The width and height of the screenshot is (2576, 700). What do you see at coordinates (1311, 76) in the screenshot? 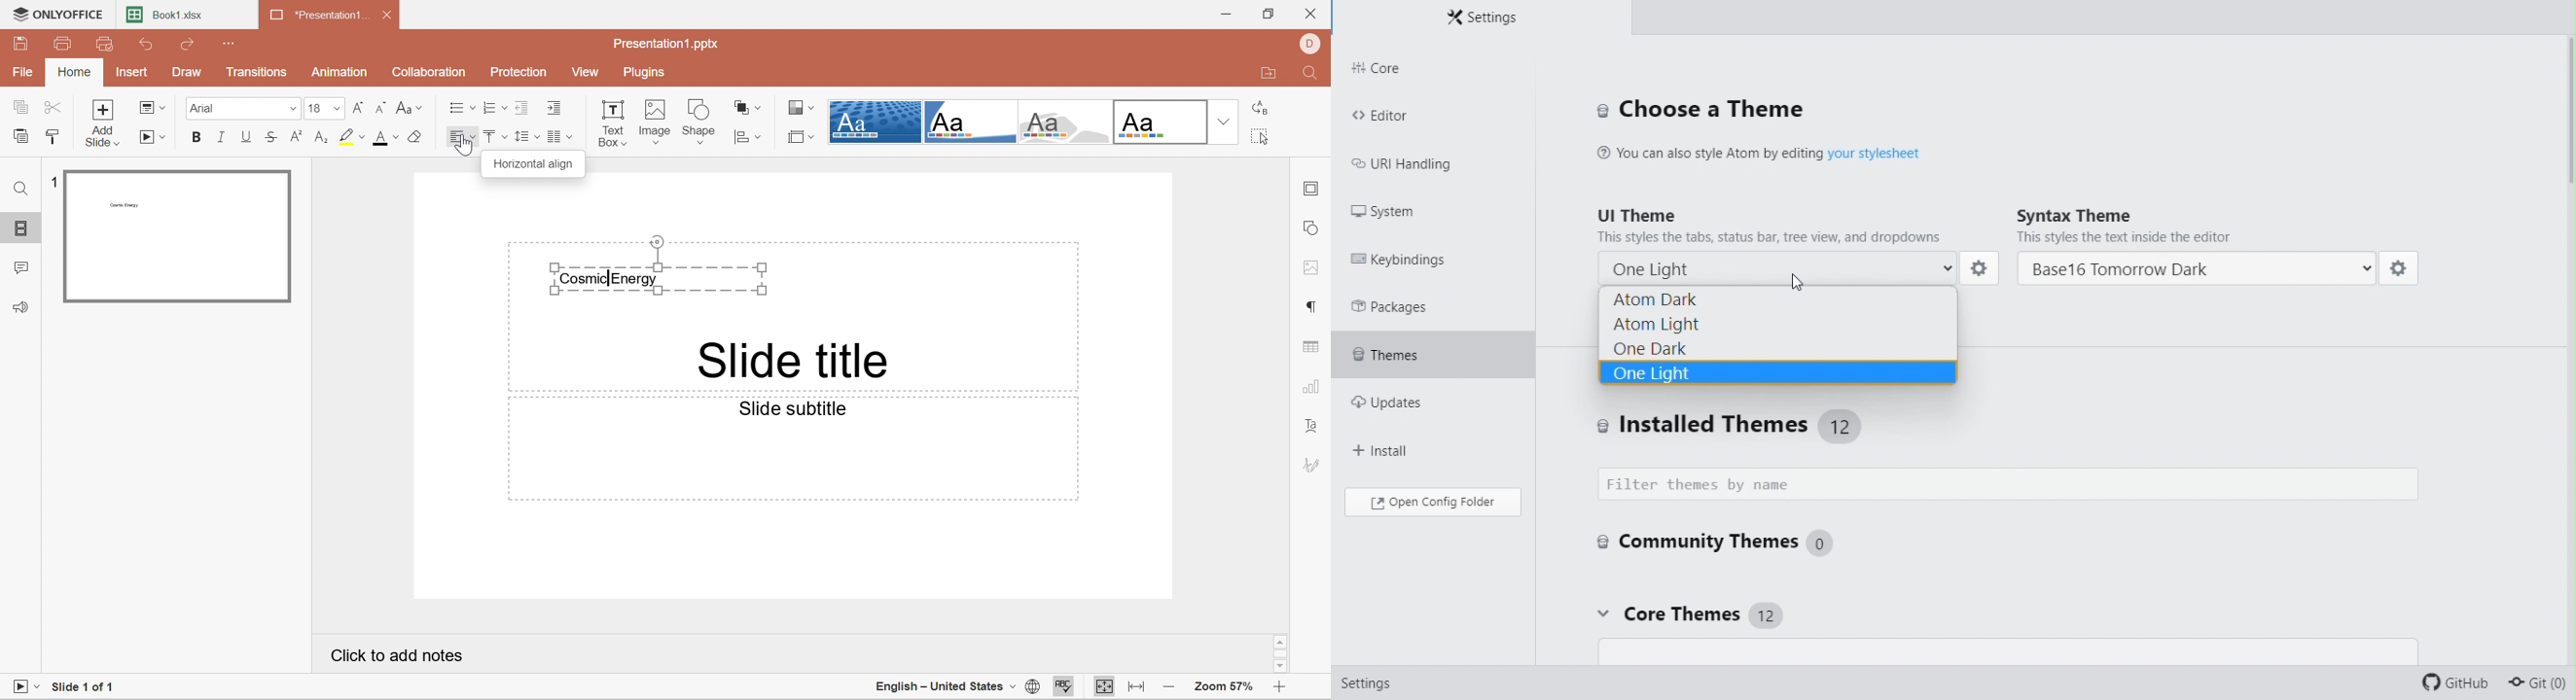
I see `Find` at bounding box center [1311, 76].